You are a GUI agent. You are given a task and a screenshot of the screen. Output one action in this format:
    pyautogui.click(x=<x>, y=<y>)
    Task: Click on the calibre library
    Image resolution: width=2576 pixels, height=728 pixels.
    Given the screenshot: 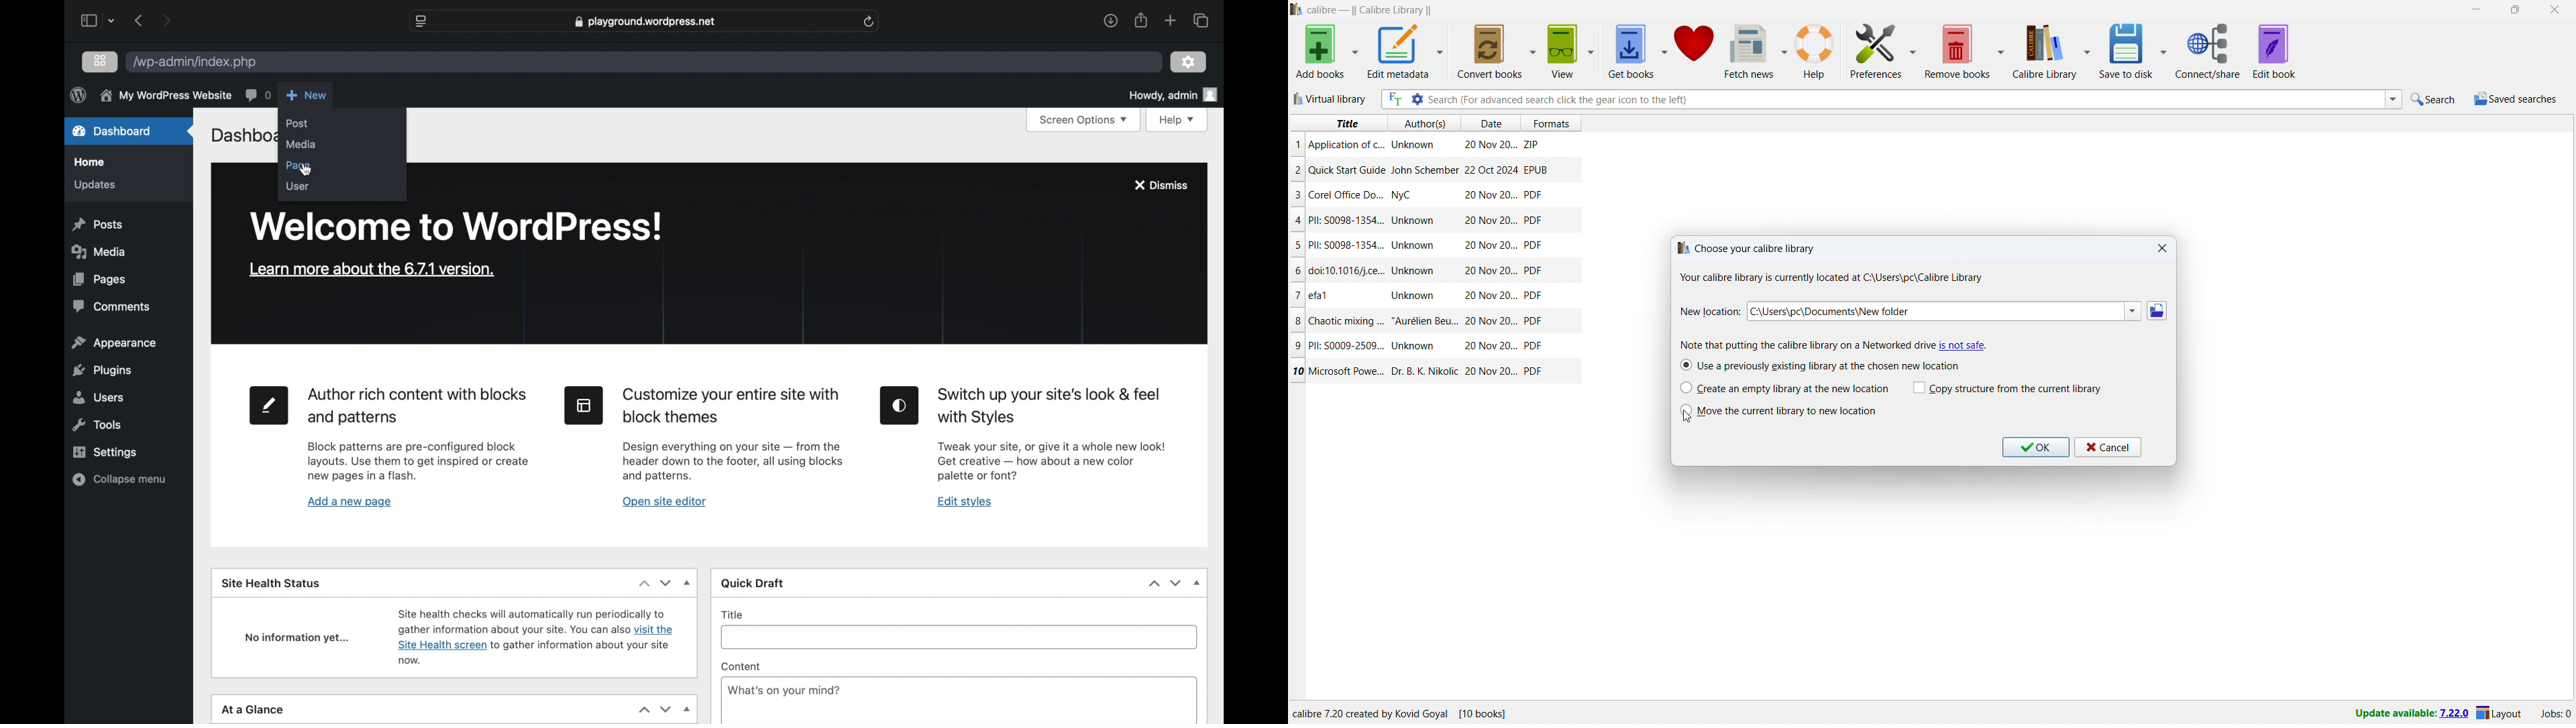 What is the action you would take?
    pyautogui.click(x=2042, y=53)
    